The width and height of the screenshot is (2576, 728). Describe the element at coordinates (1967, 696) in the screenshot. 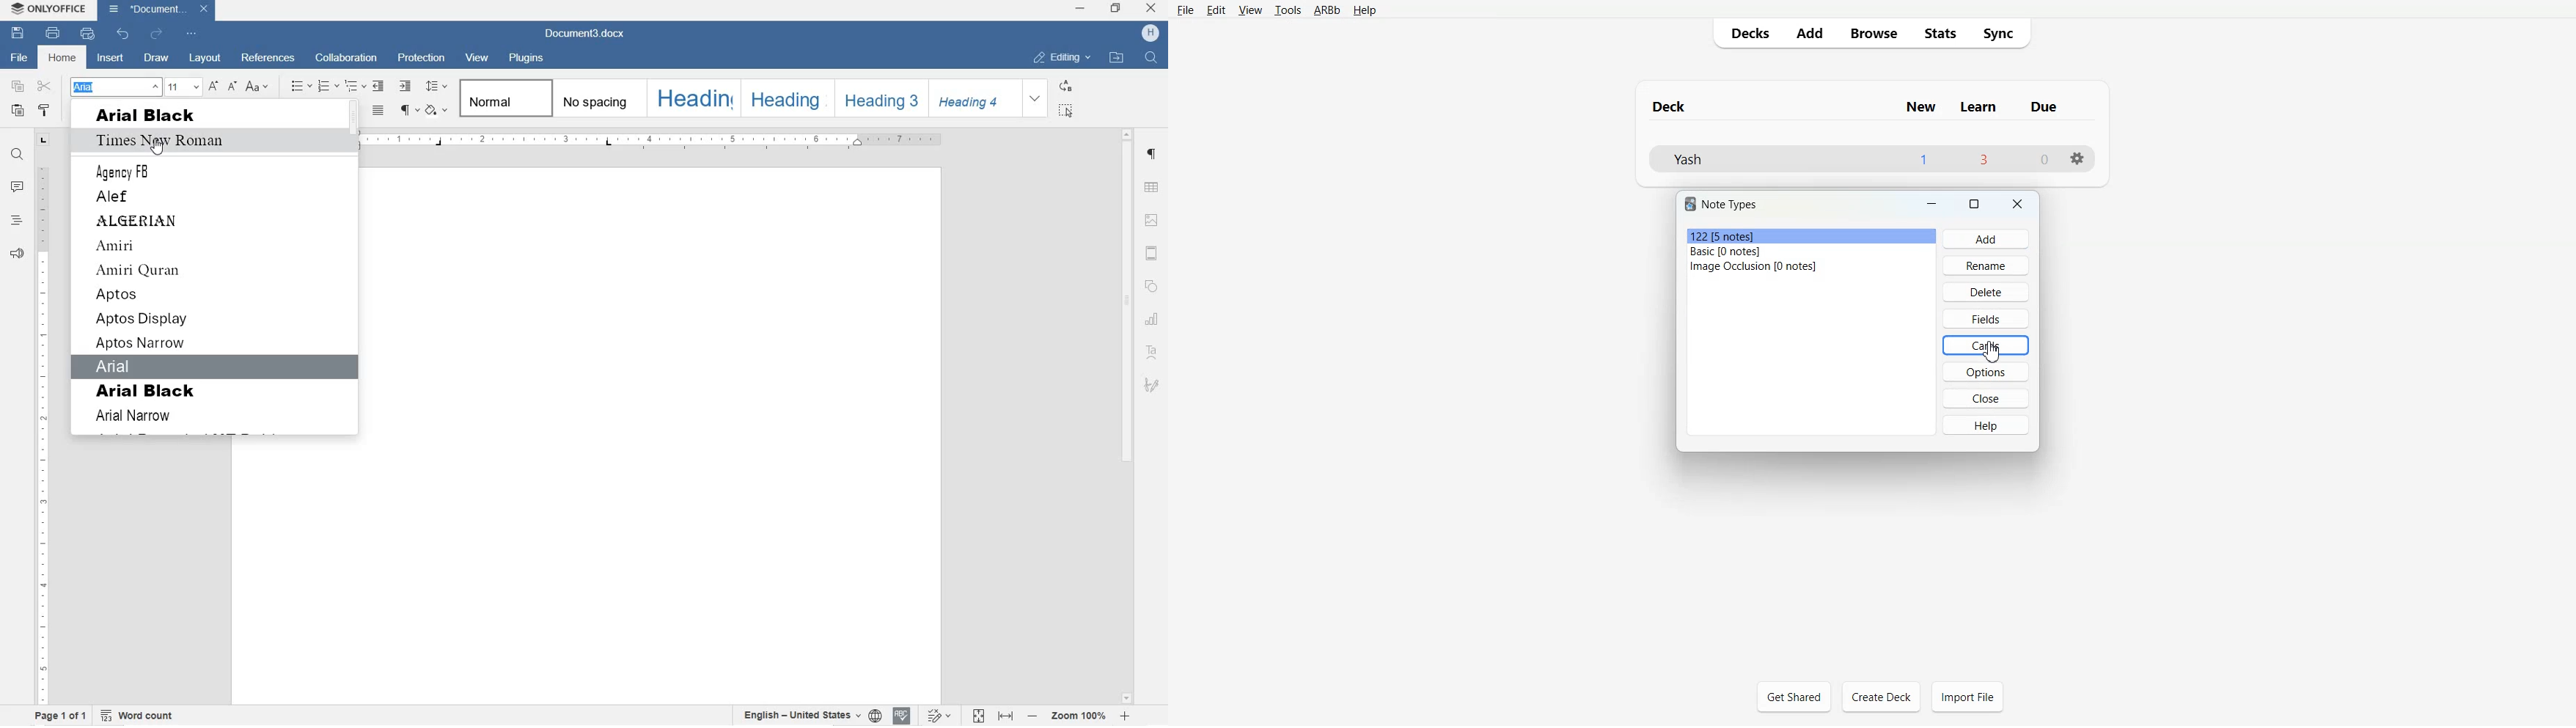

I see `Import File` at that location.